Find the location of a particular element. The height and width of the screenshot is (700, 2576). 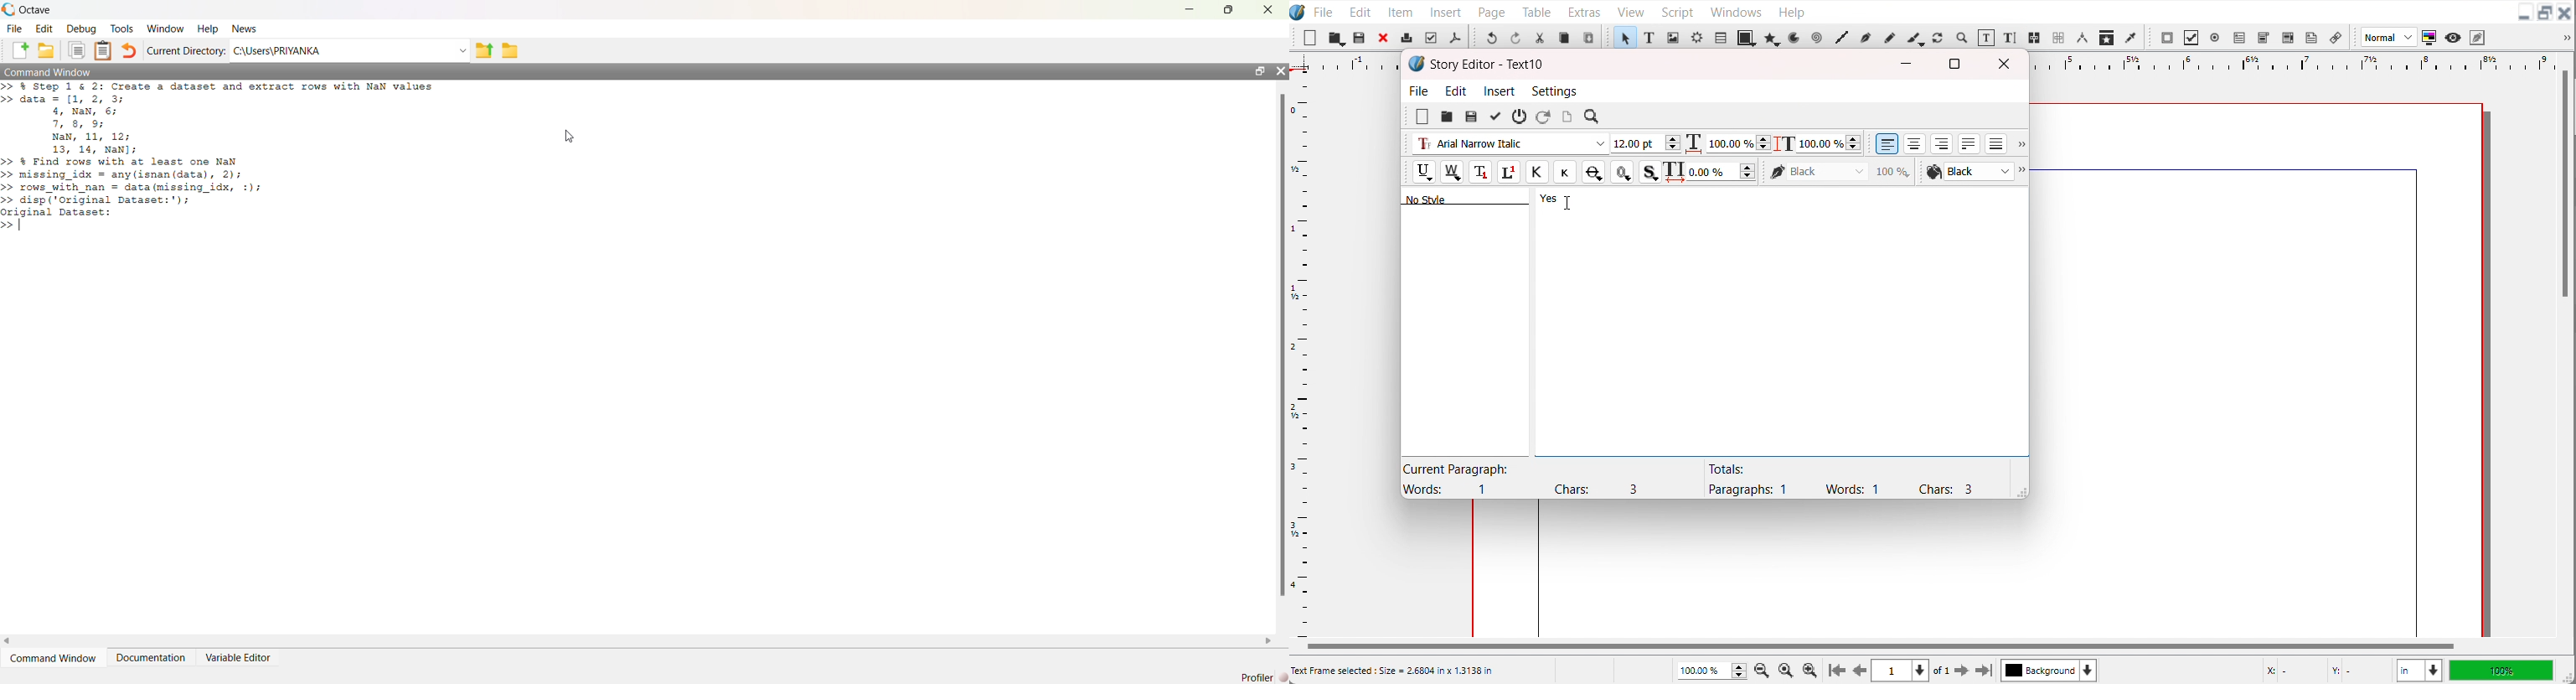

Table is located at coordinates (1720, 37).